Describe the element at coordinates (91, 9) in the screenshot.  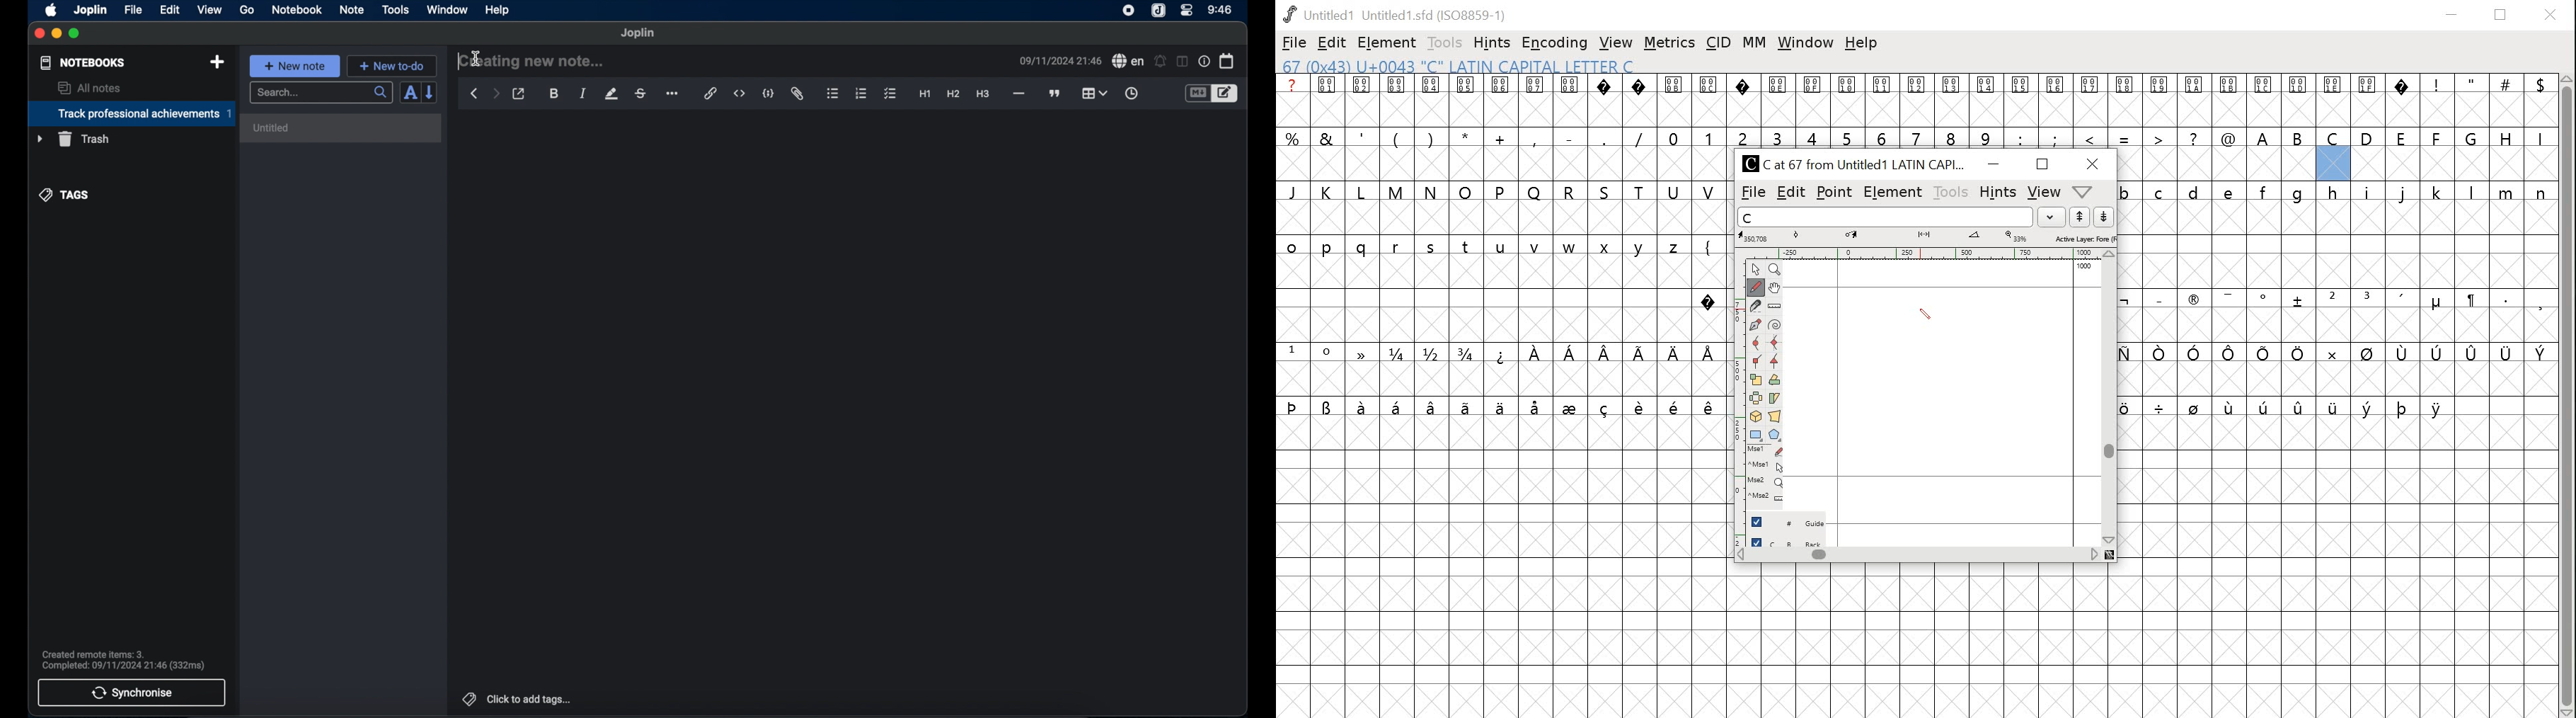
I see `joplin` at that location.